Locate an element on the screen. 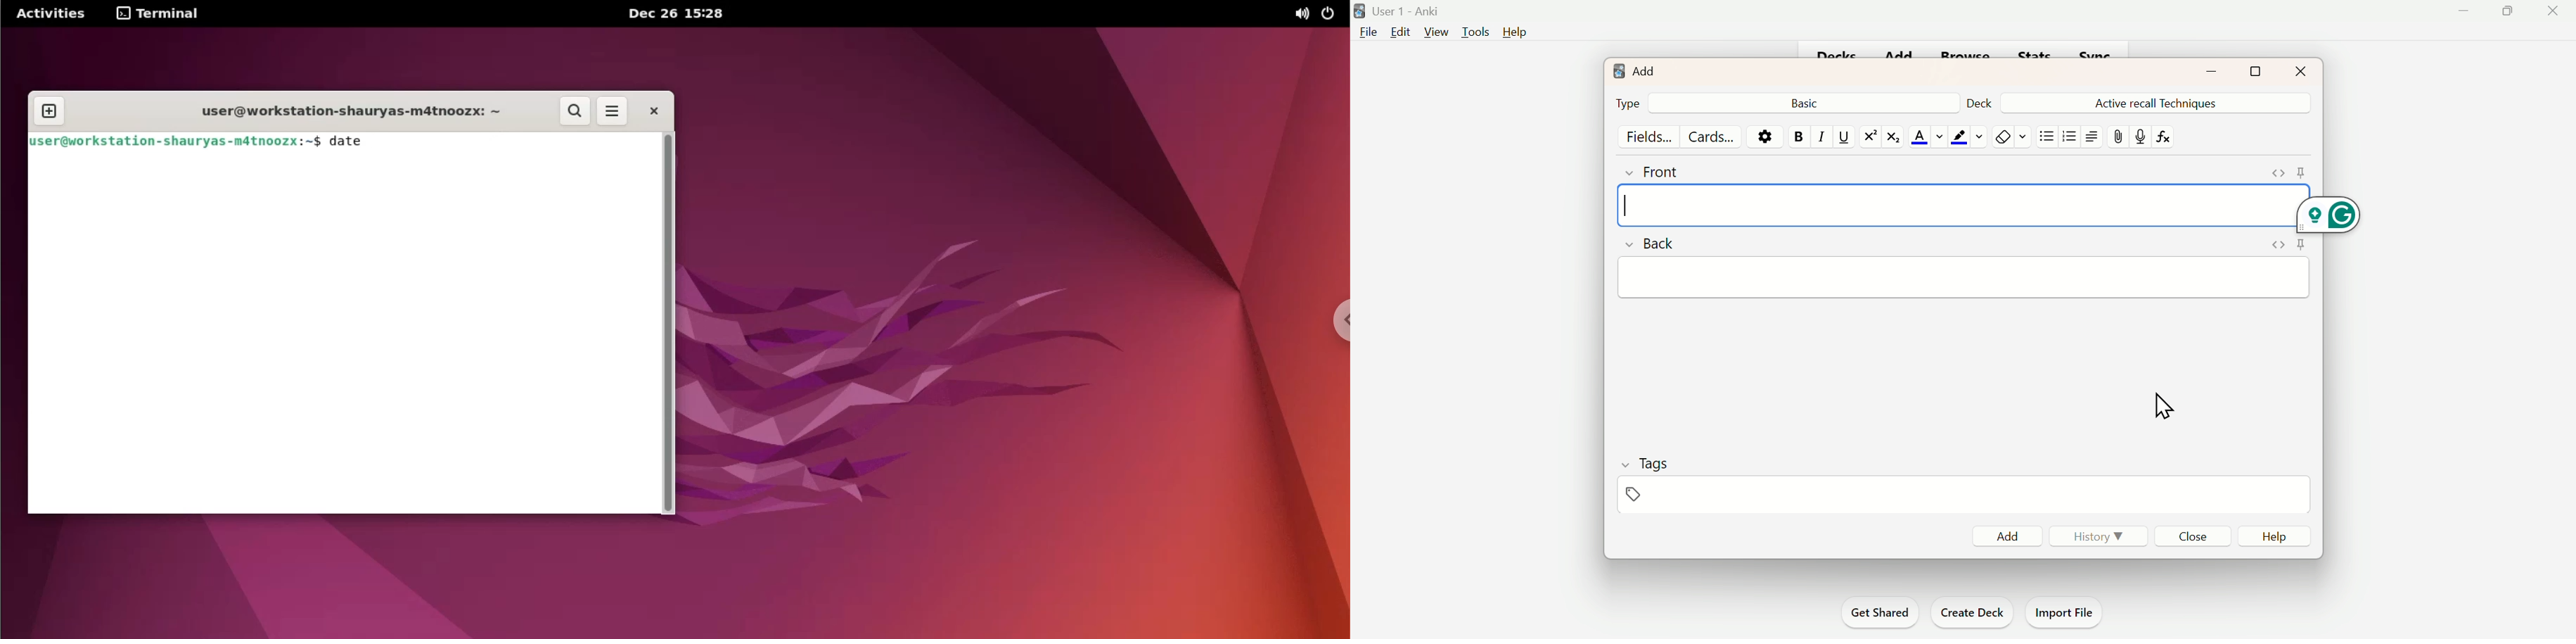 The width and height of the screenshot is (2576, 644). Close is located at coordinates (2552, 11).